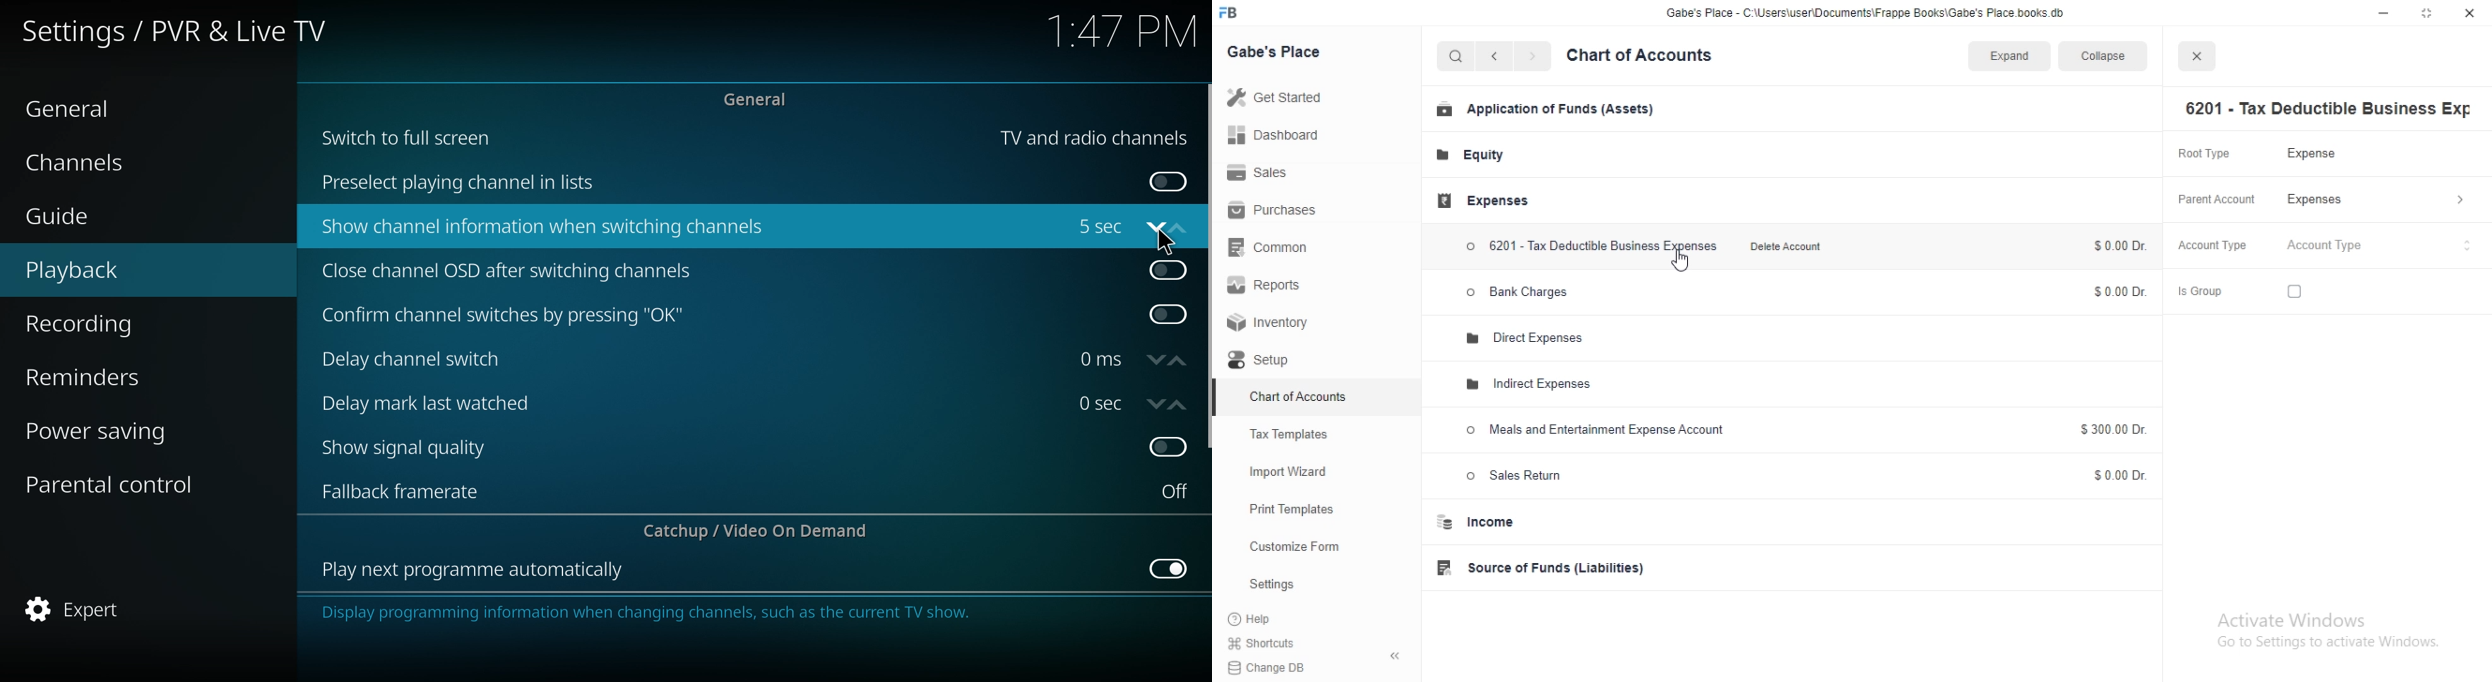 The image size is (2492, 700). I want to click on Account Type dropdown, so click(2380, 247).